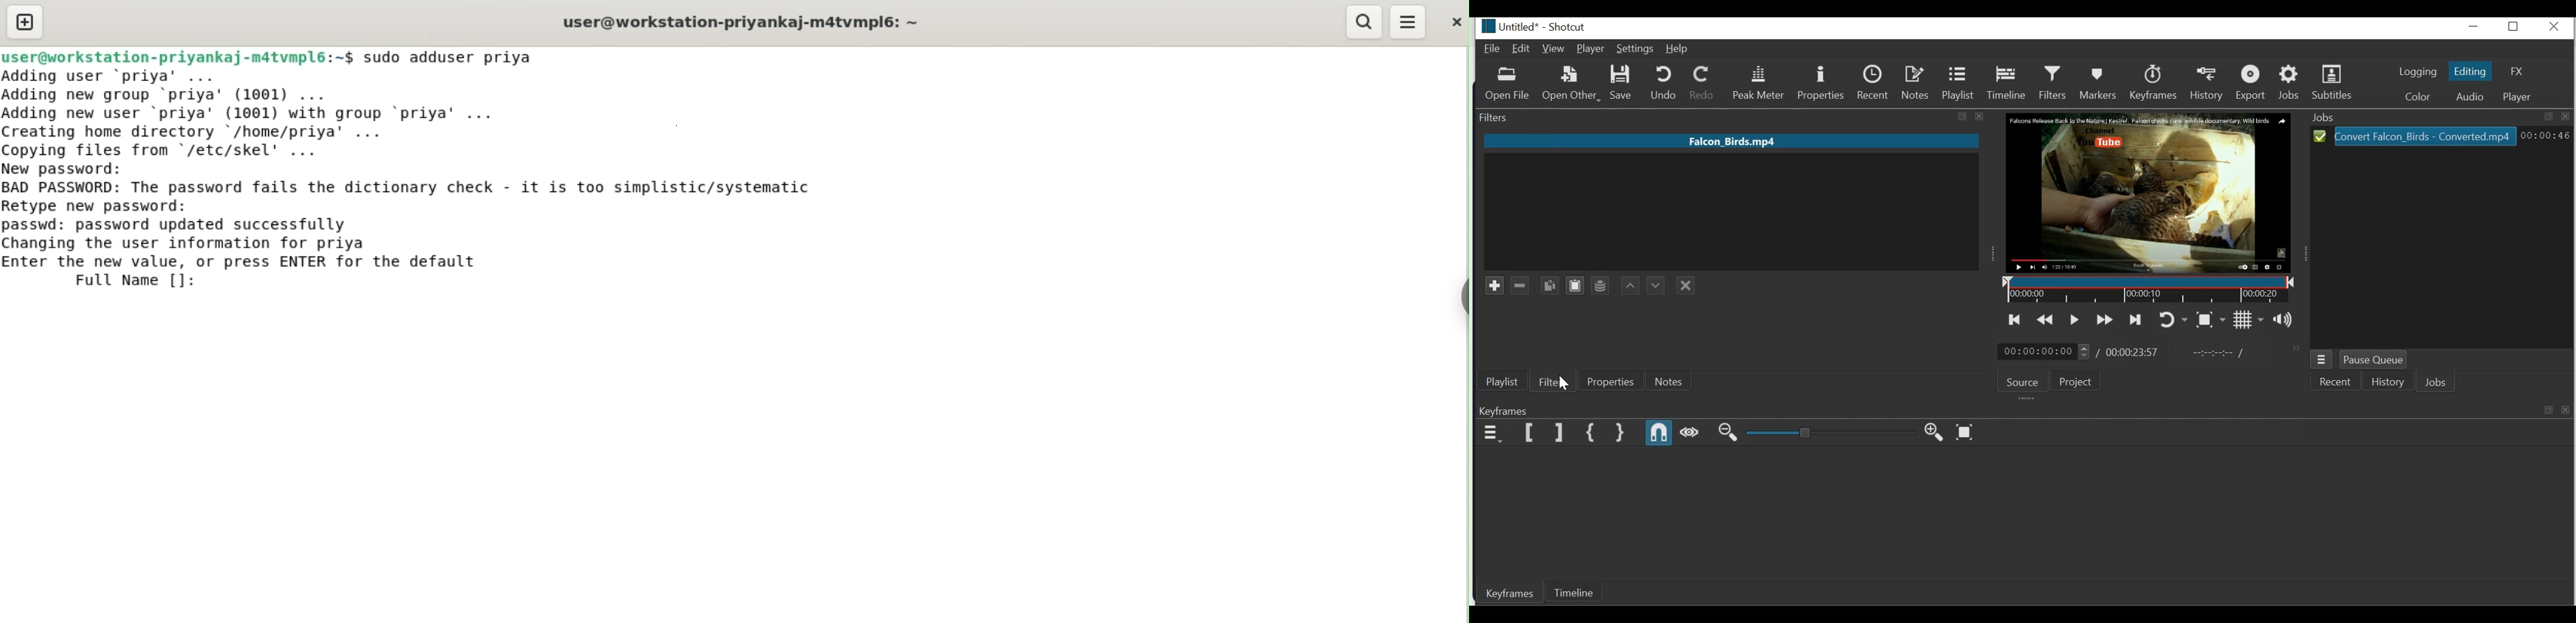 This screenshot has width=2576, height=644. Describe the element at coordinates (1956, 82) in the screenshot. I see `Playlist` at that location.